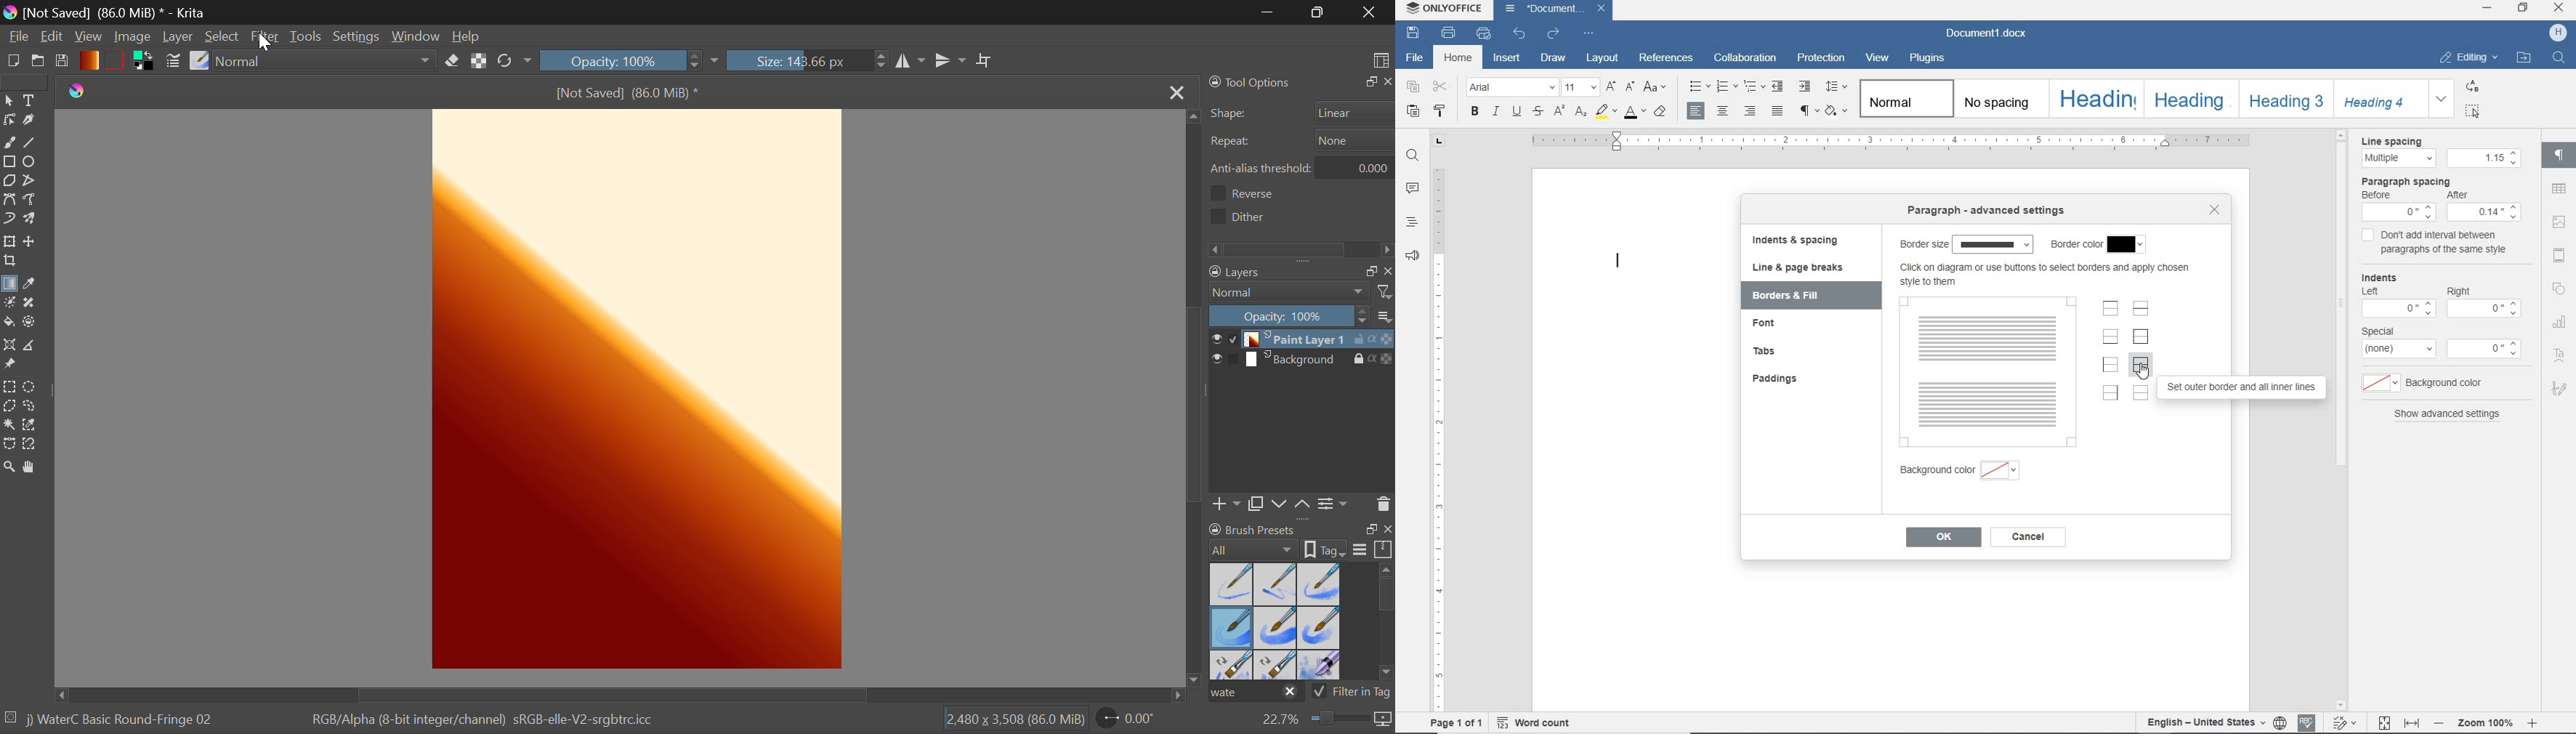  What do you see at coordinates (1214, 339) in the screenshot?
I see `preview` at bounding box center [1214, 339].